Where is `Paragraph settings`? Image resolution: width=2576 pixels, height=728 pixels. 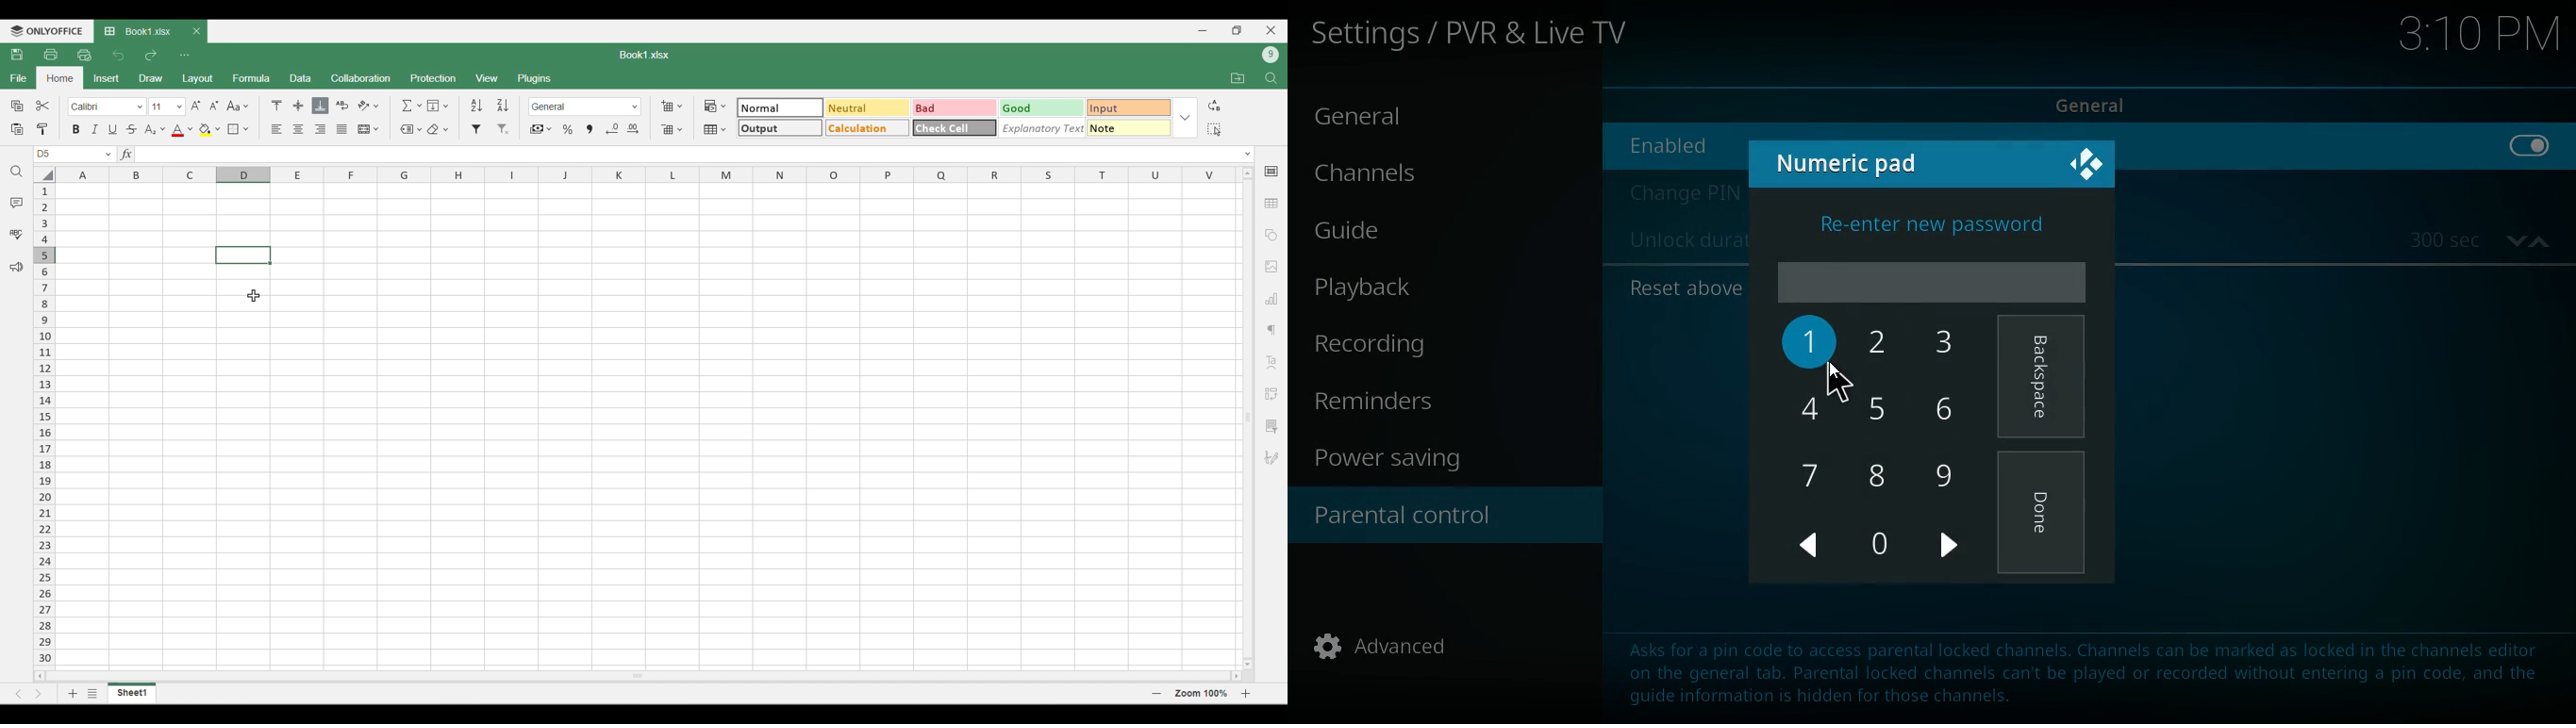 Paragraph settings is located at coordinates (1272, 330).